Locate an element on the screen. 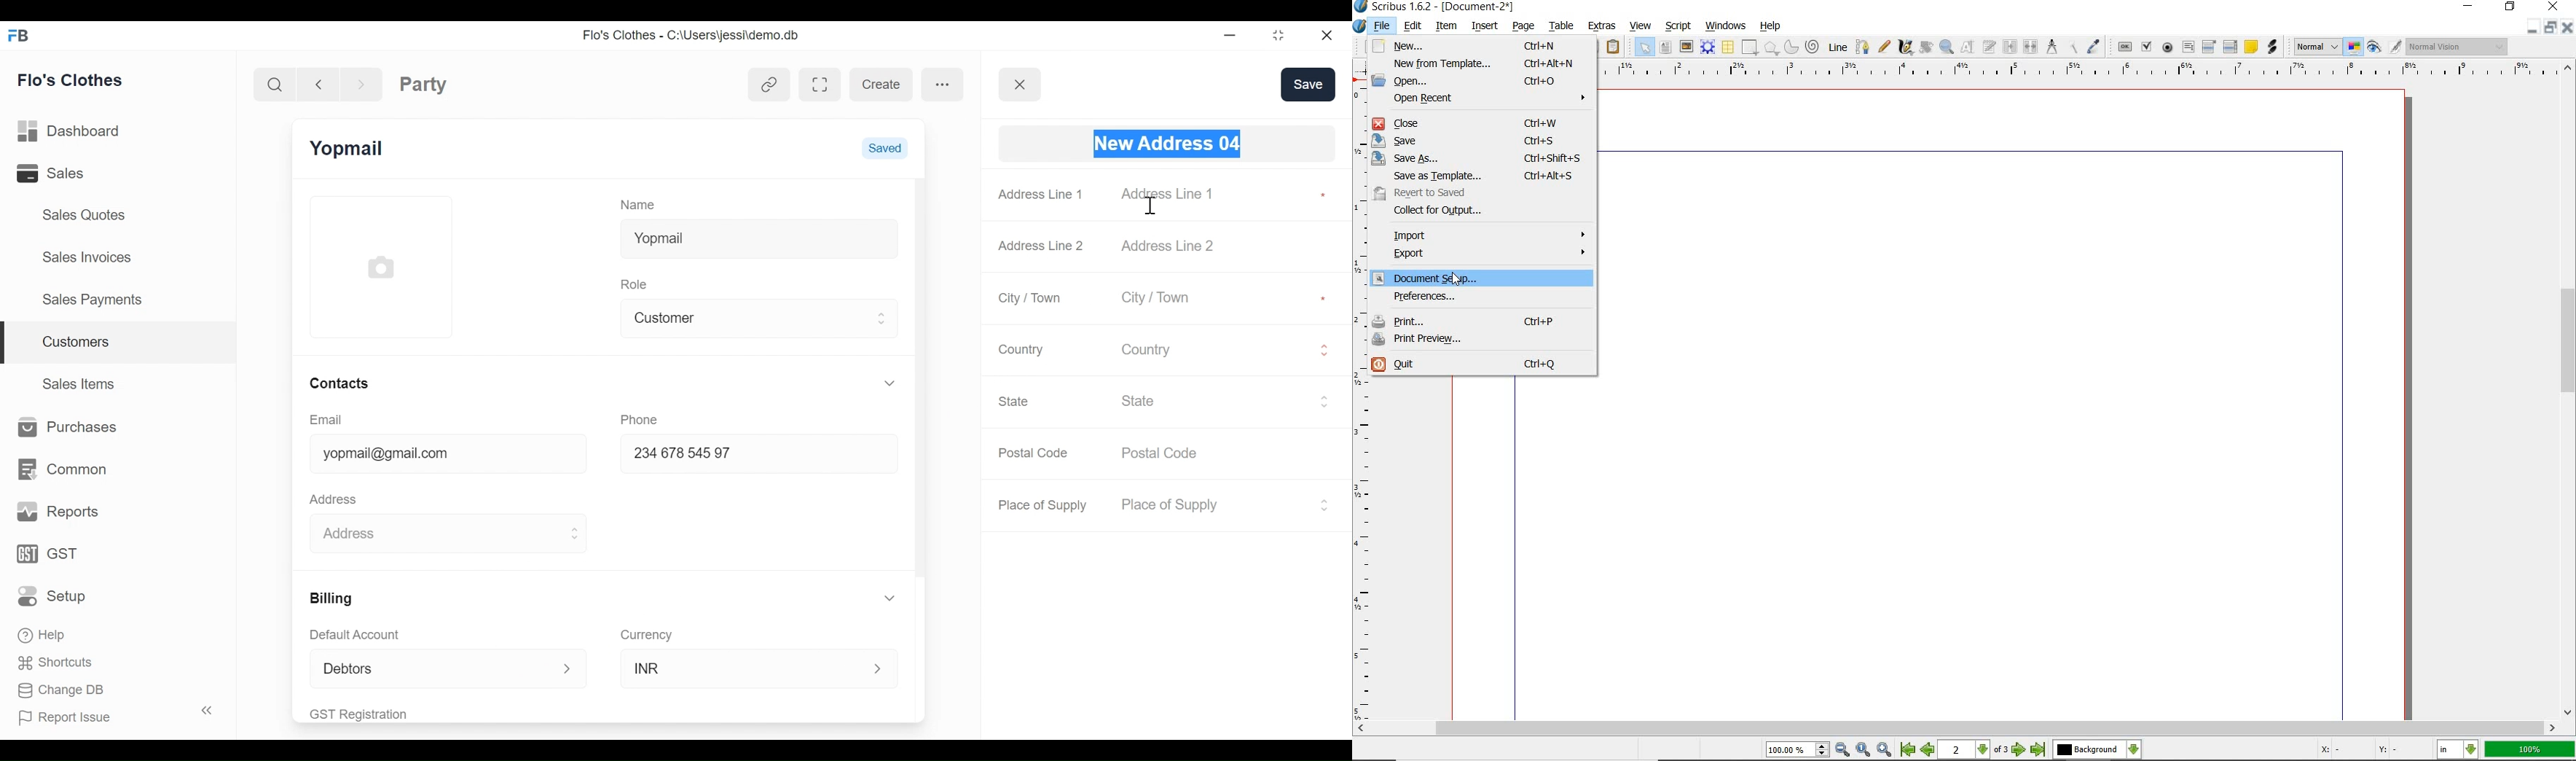 Image resolution: width=2576 pixels, height=784 pixels. pdf list box is located at coordinates (2231, 47).